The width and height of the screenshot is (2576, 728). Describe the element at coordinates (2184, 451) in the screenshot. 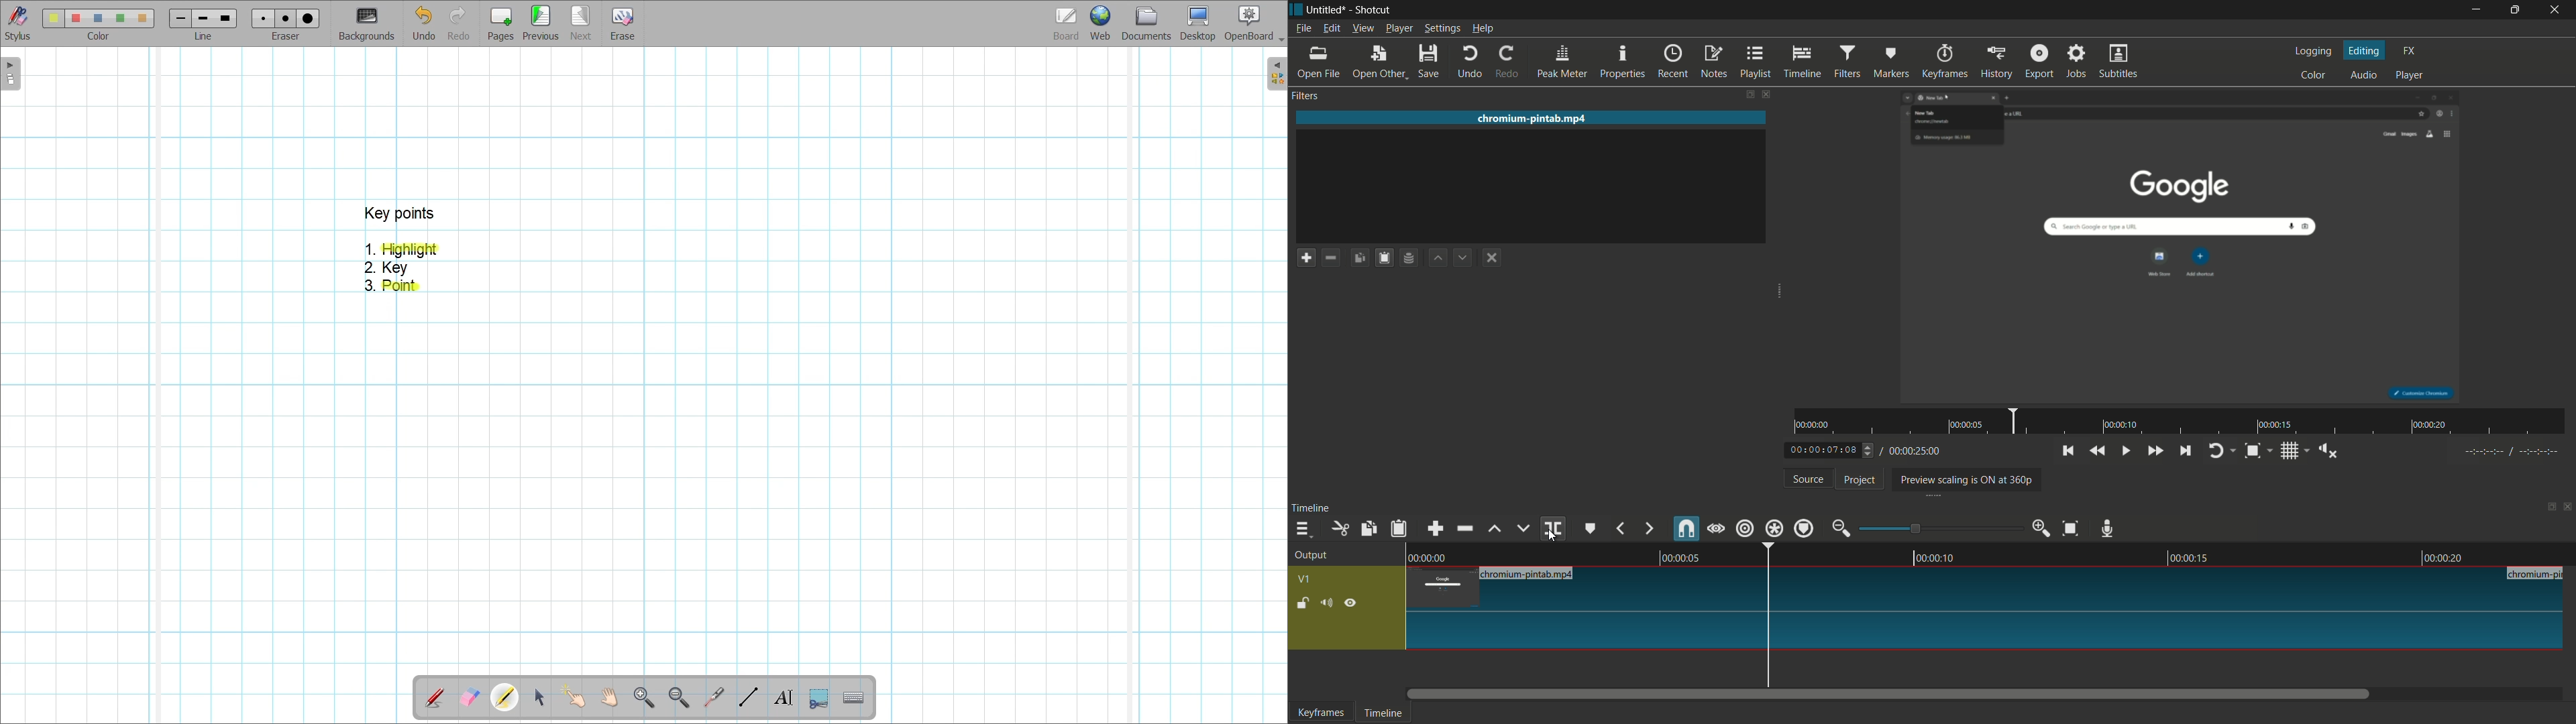

I see `skip to the next point` at that location.